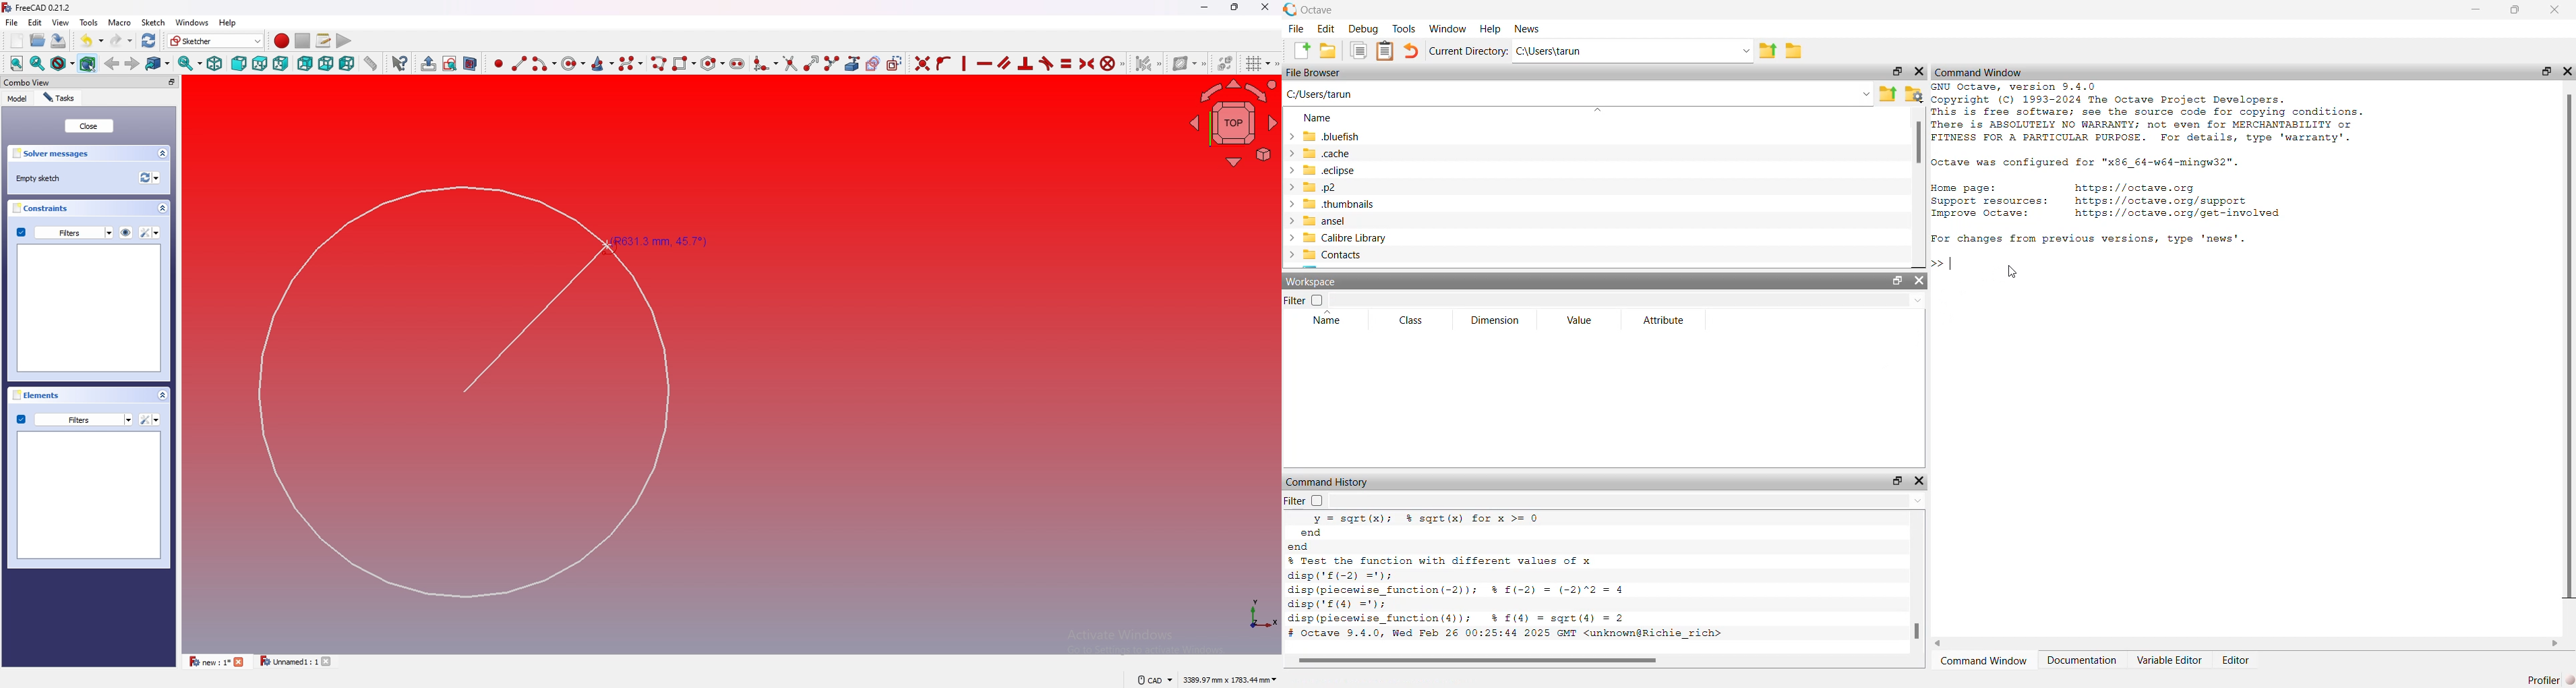 This screenshot has height=700, width=2576. What do you see at coordinates (853, 63) in the screenshot?
I see `create external geometry` at bounding box center [853, 63].